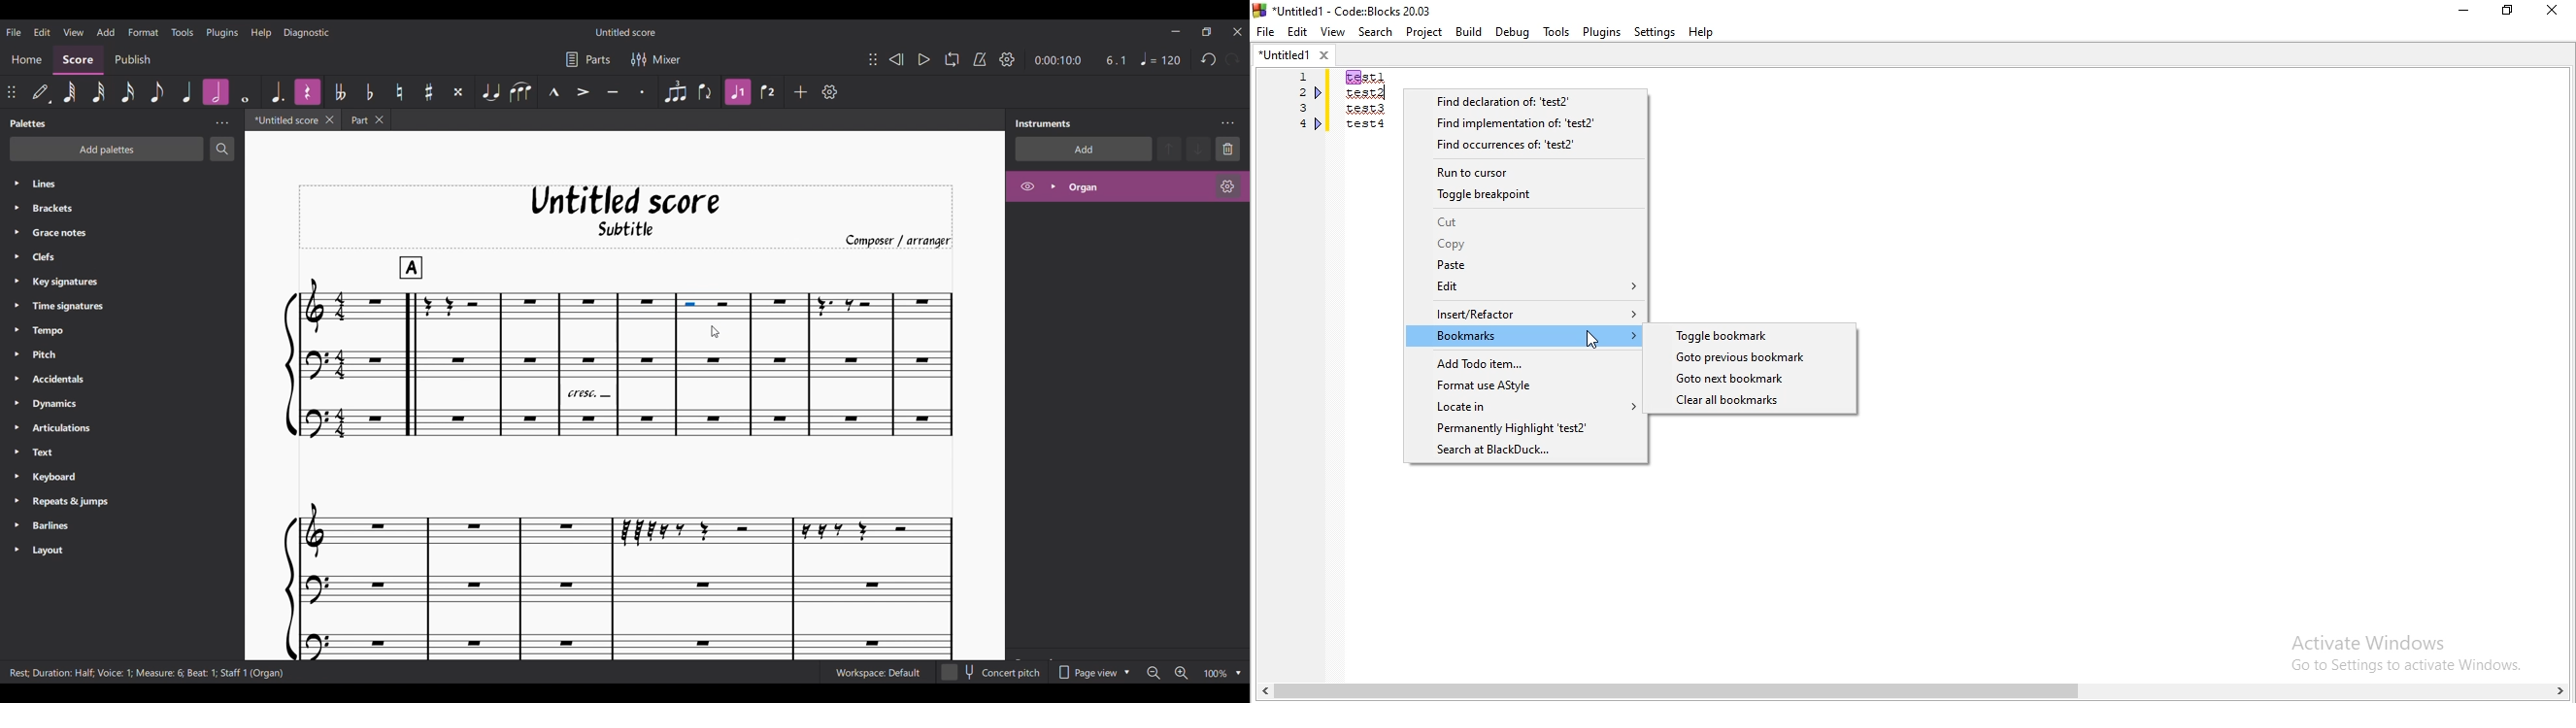  Describe the element at coordinates (924, 60) in the screenshot. I see `Play` at that location.